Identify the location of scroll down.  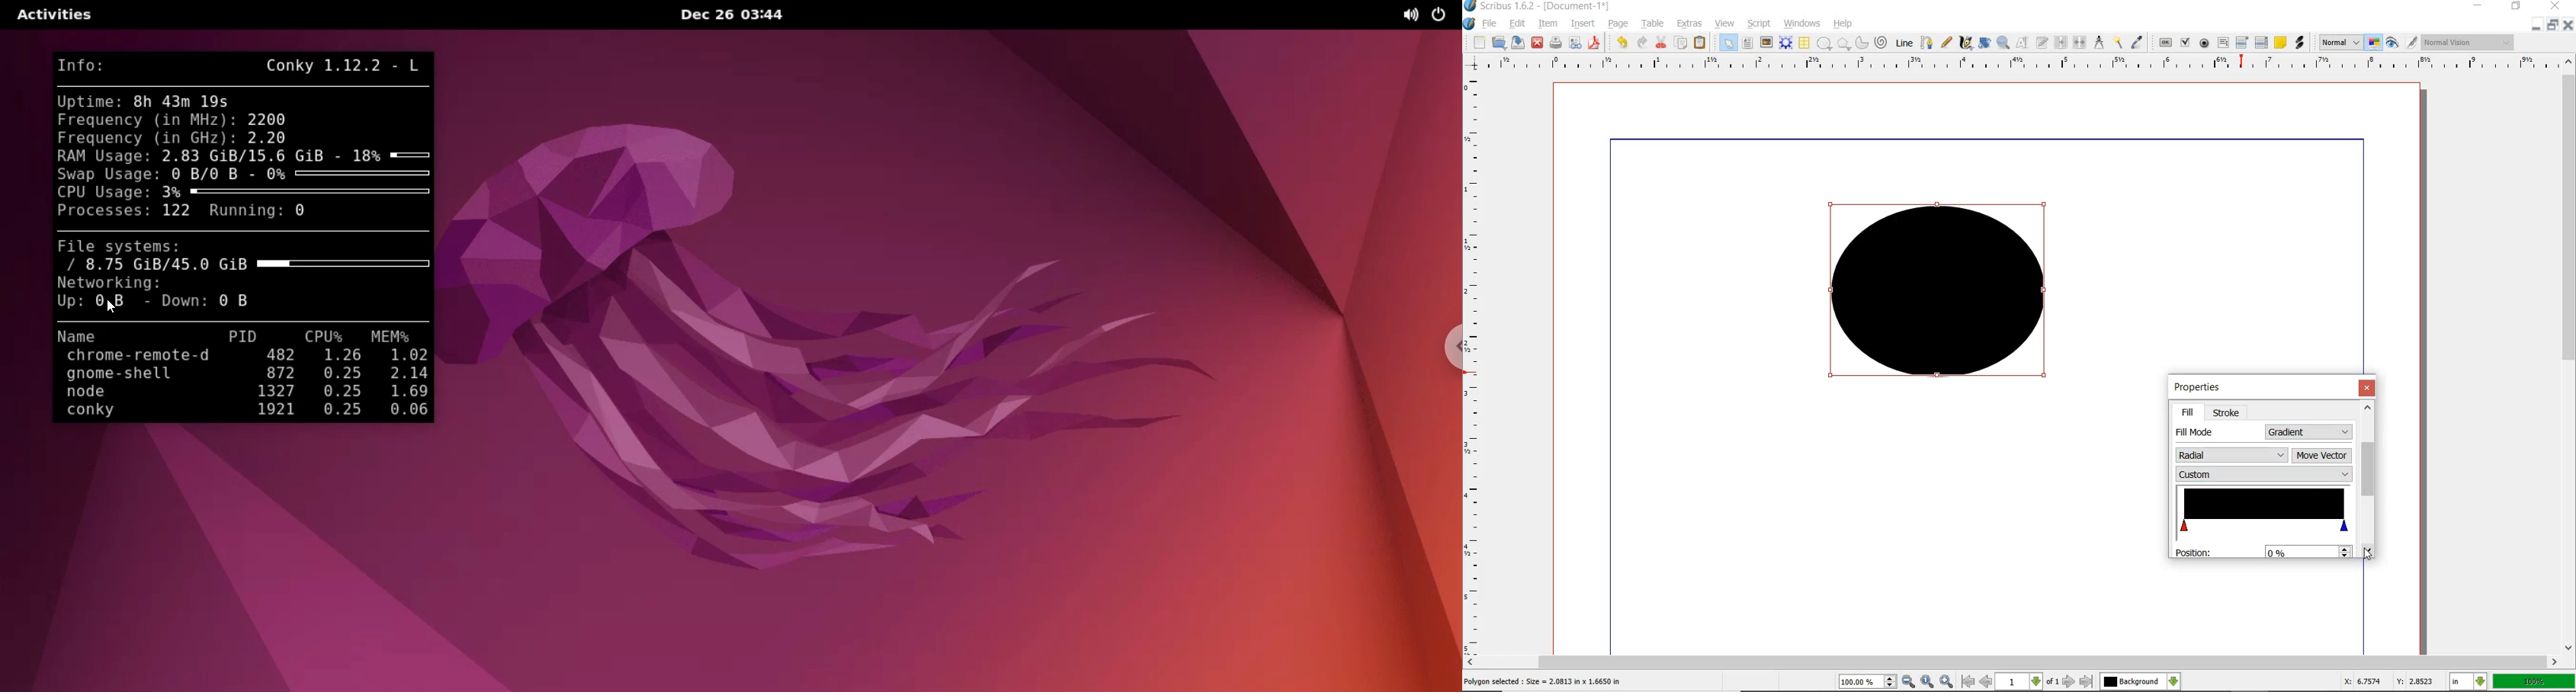
(2367, 551).